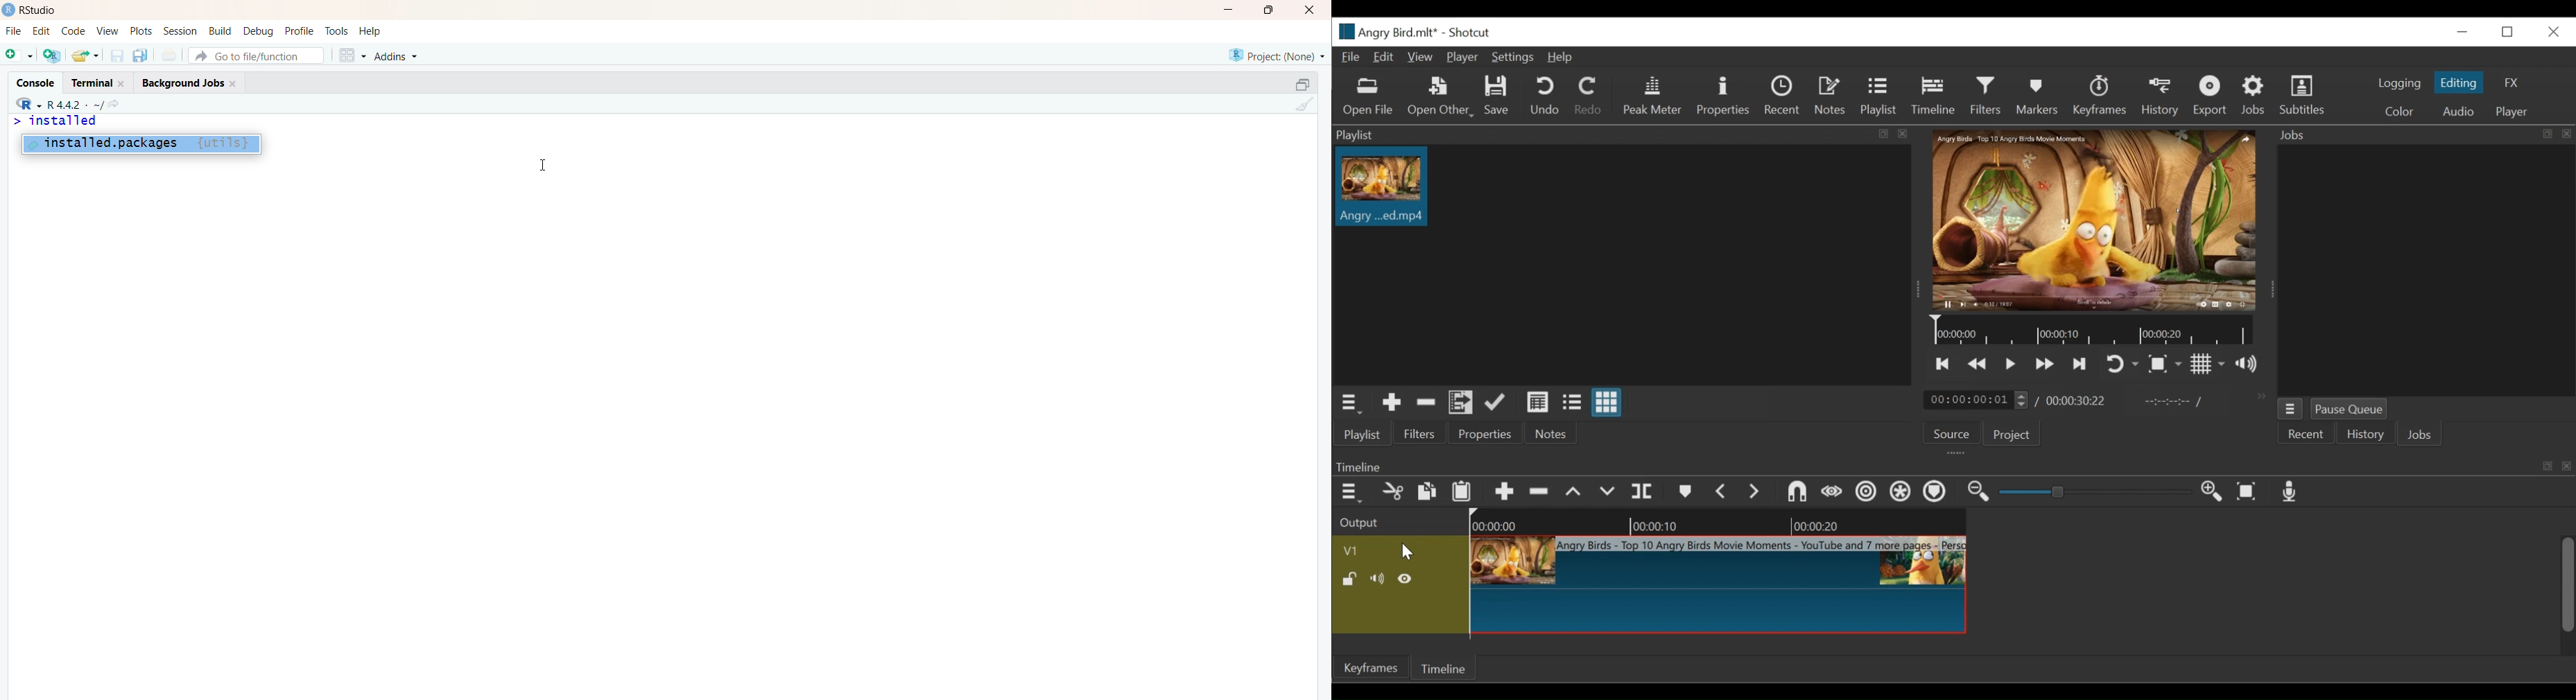 The width and height of the screenshot is (2576, 700). I want to click on tools, so click(336, 31).